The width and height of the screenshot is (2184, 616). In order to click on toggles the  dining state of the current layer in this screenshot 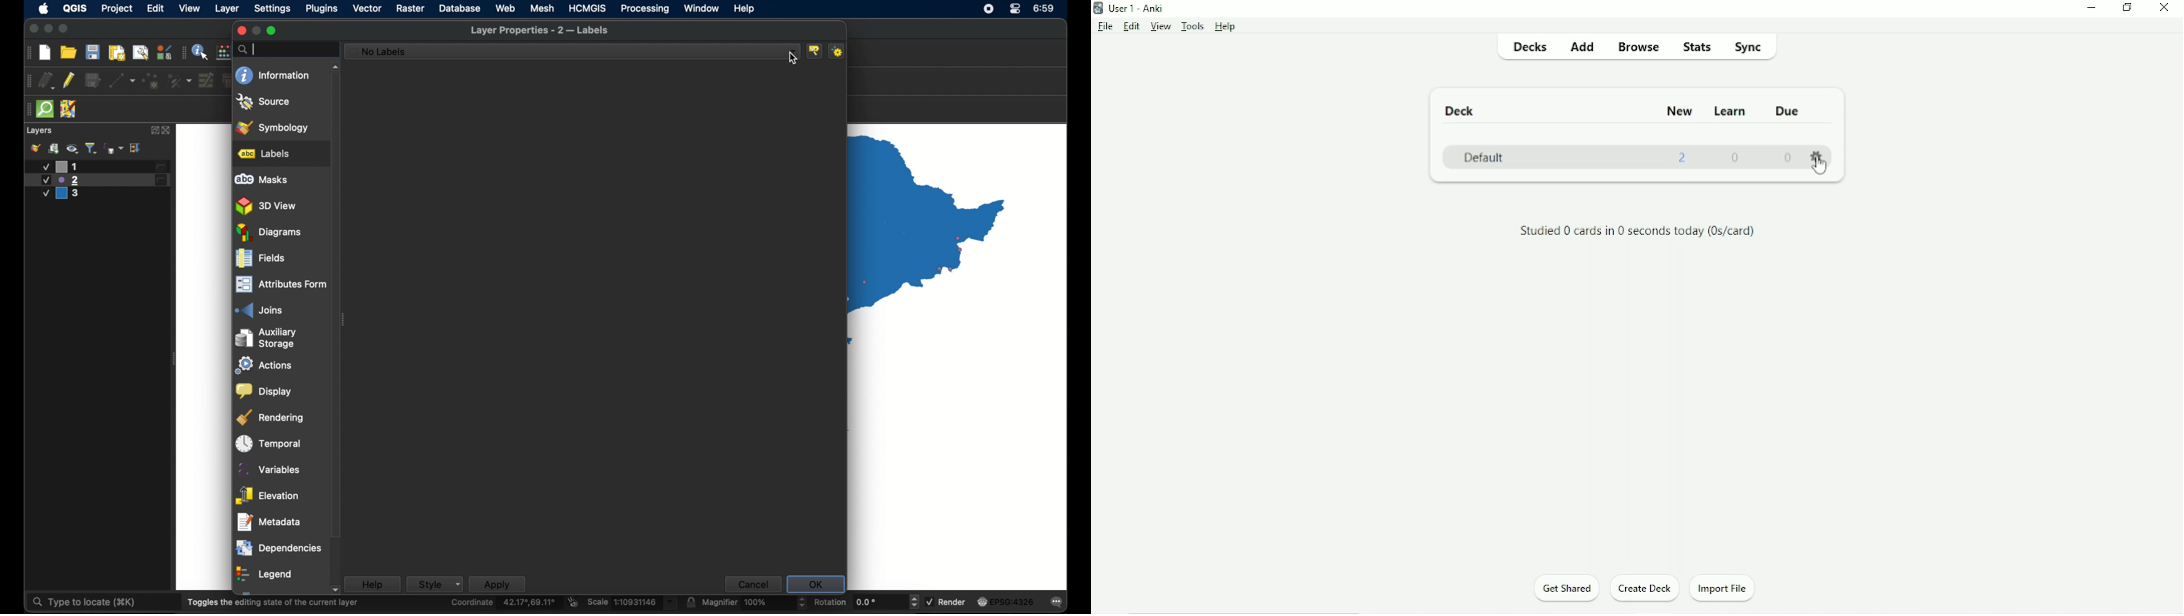, I will do `click(273, 602)`.